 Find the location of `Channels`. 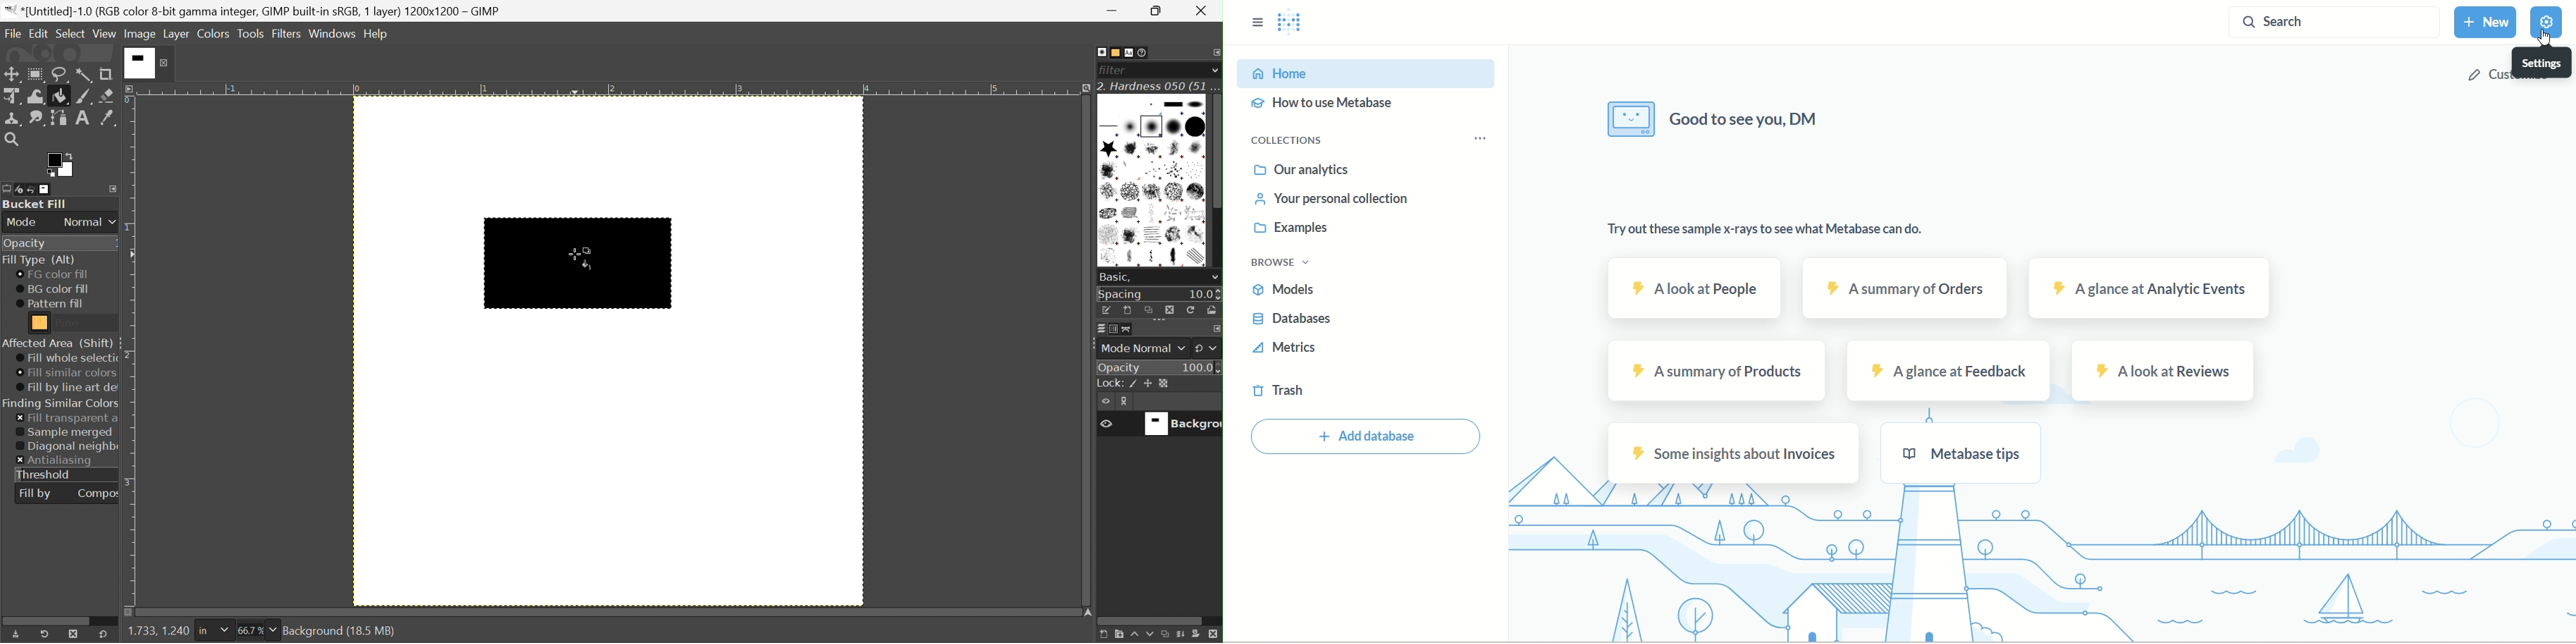

Channels is located at coordinates (1110, 330).